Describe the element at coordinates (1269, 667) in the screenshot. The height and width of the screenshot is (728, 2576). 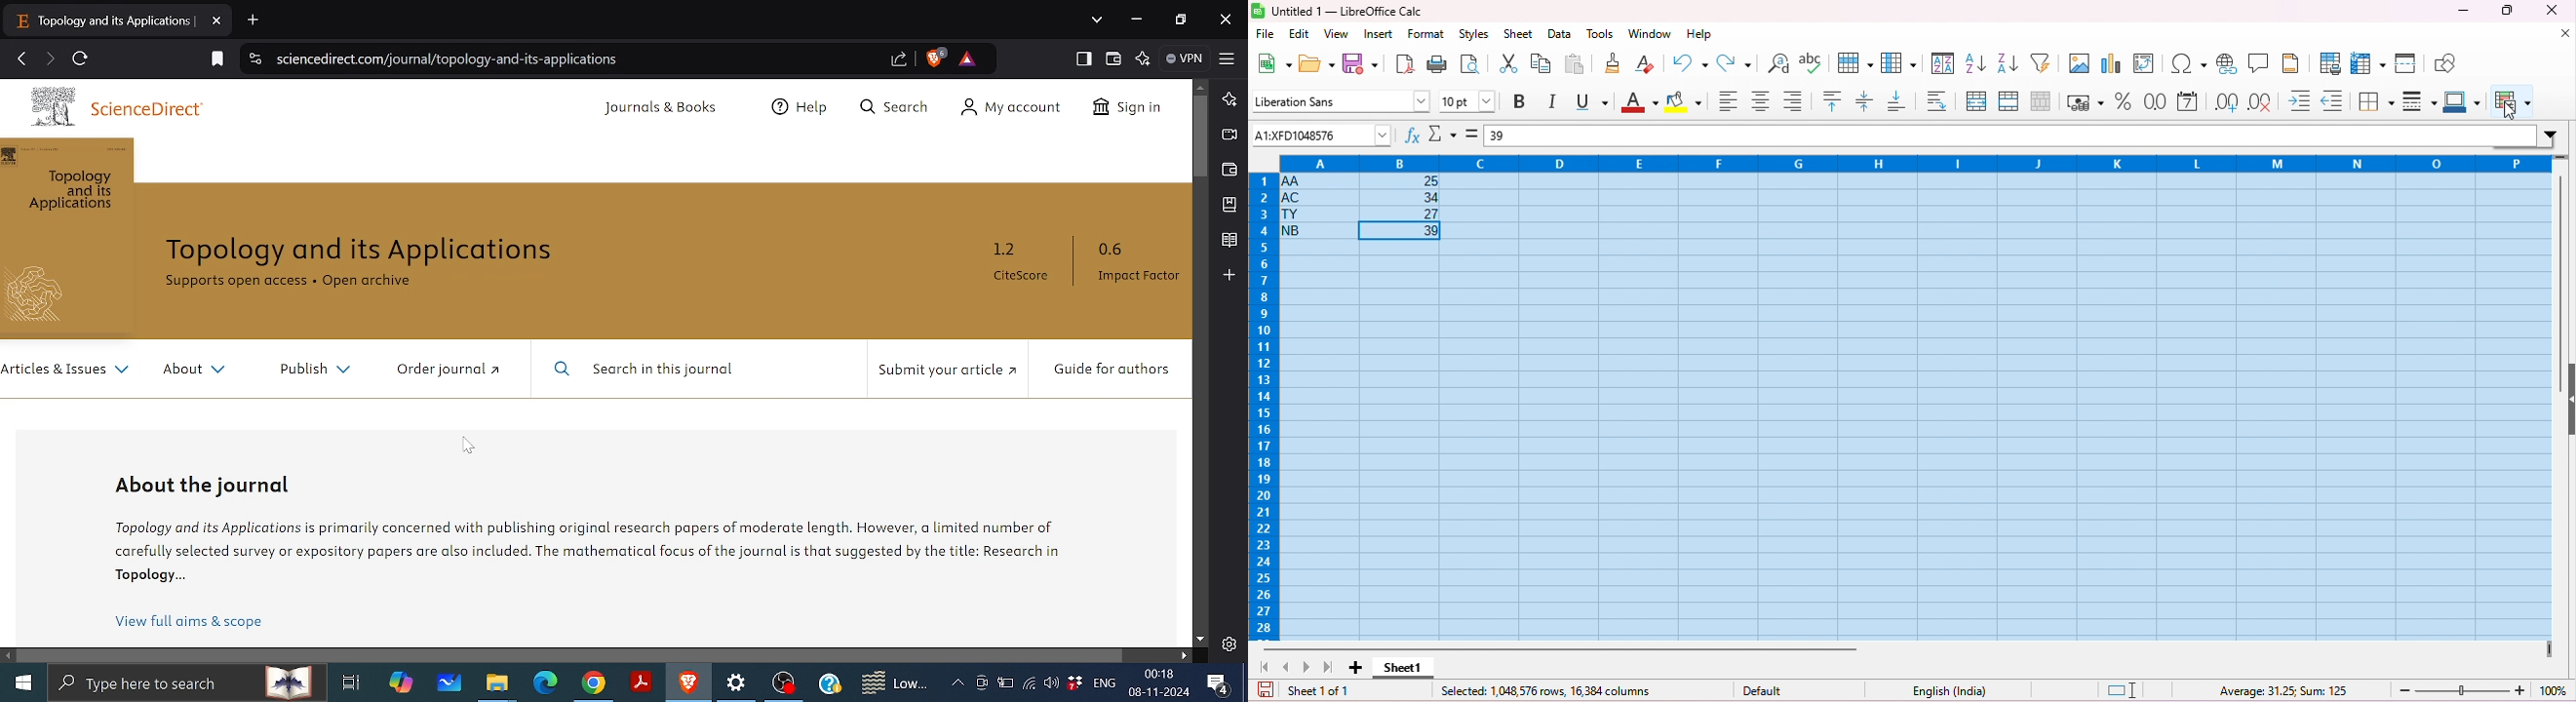
I see `first sheet` at that location.